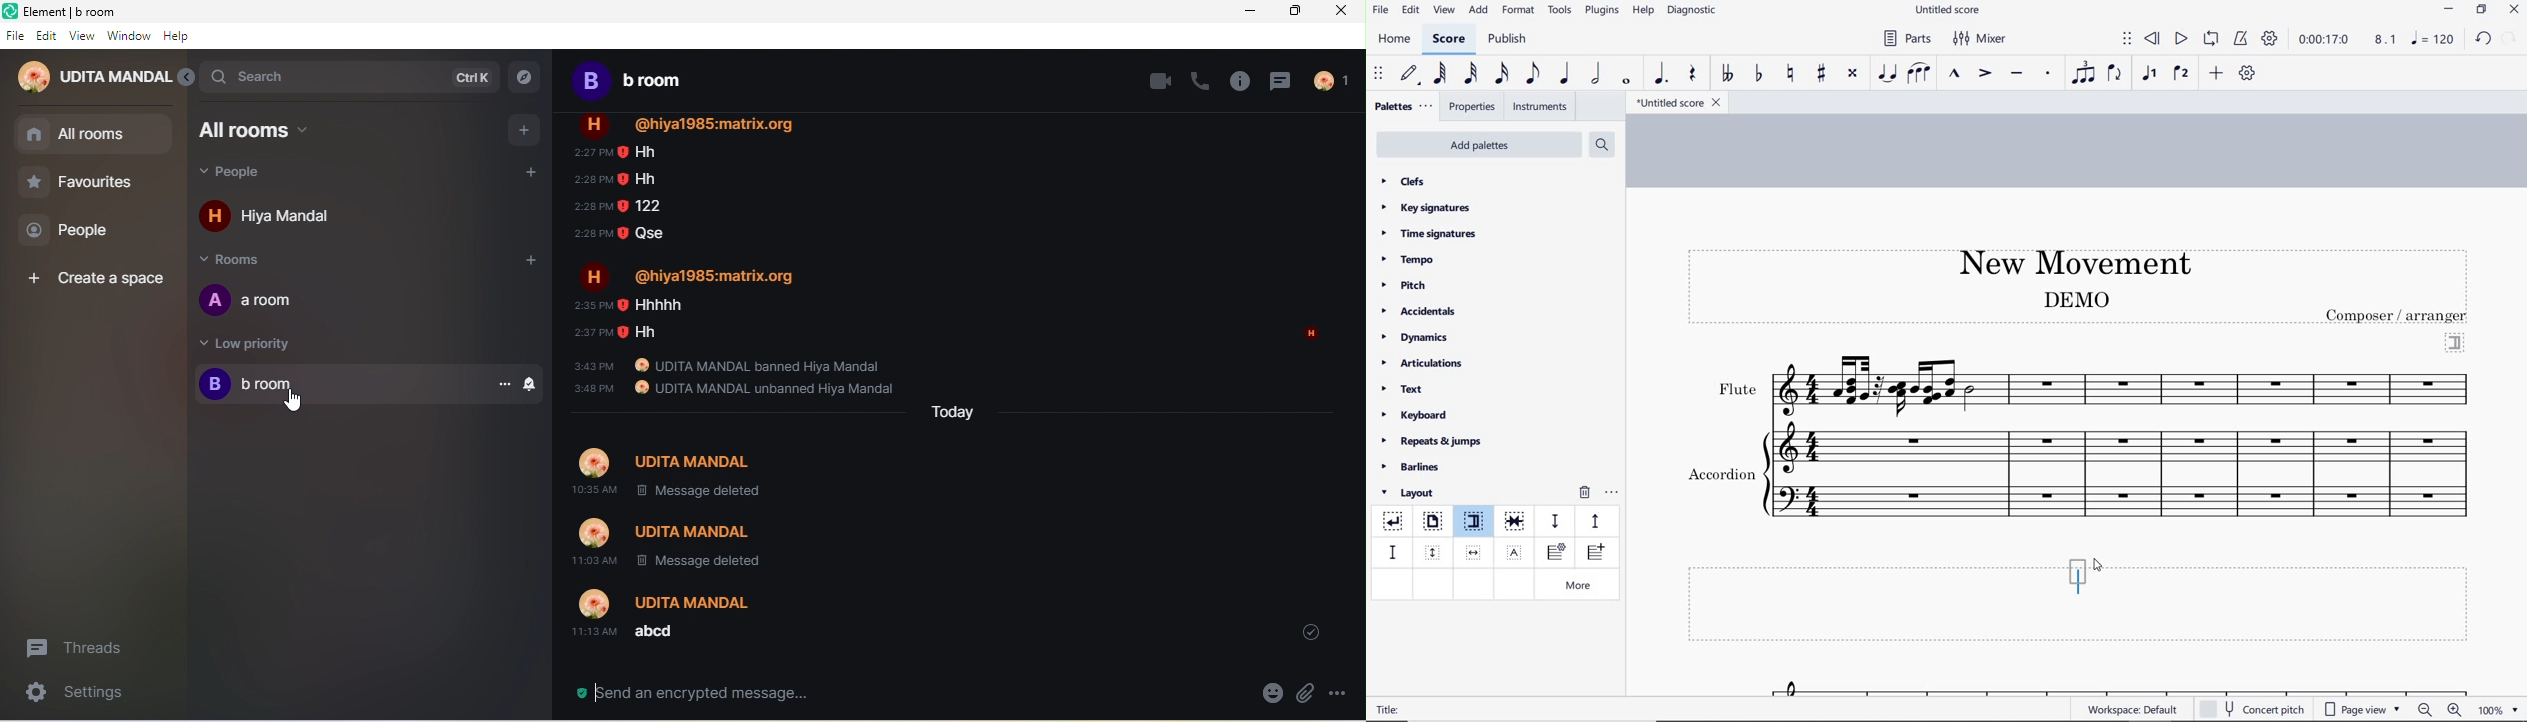  Describe the element at coordinates (1594, 520) in the screenshot. I see `staff pacer` at that location.